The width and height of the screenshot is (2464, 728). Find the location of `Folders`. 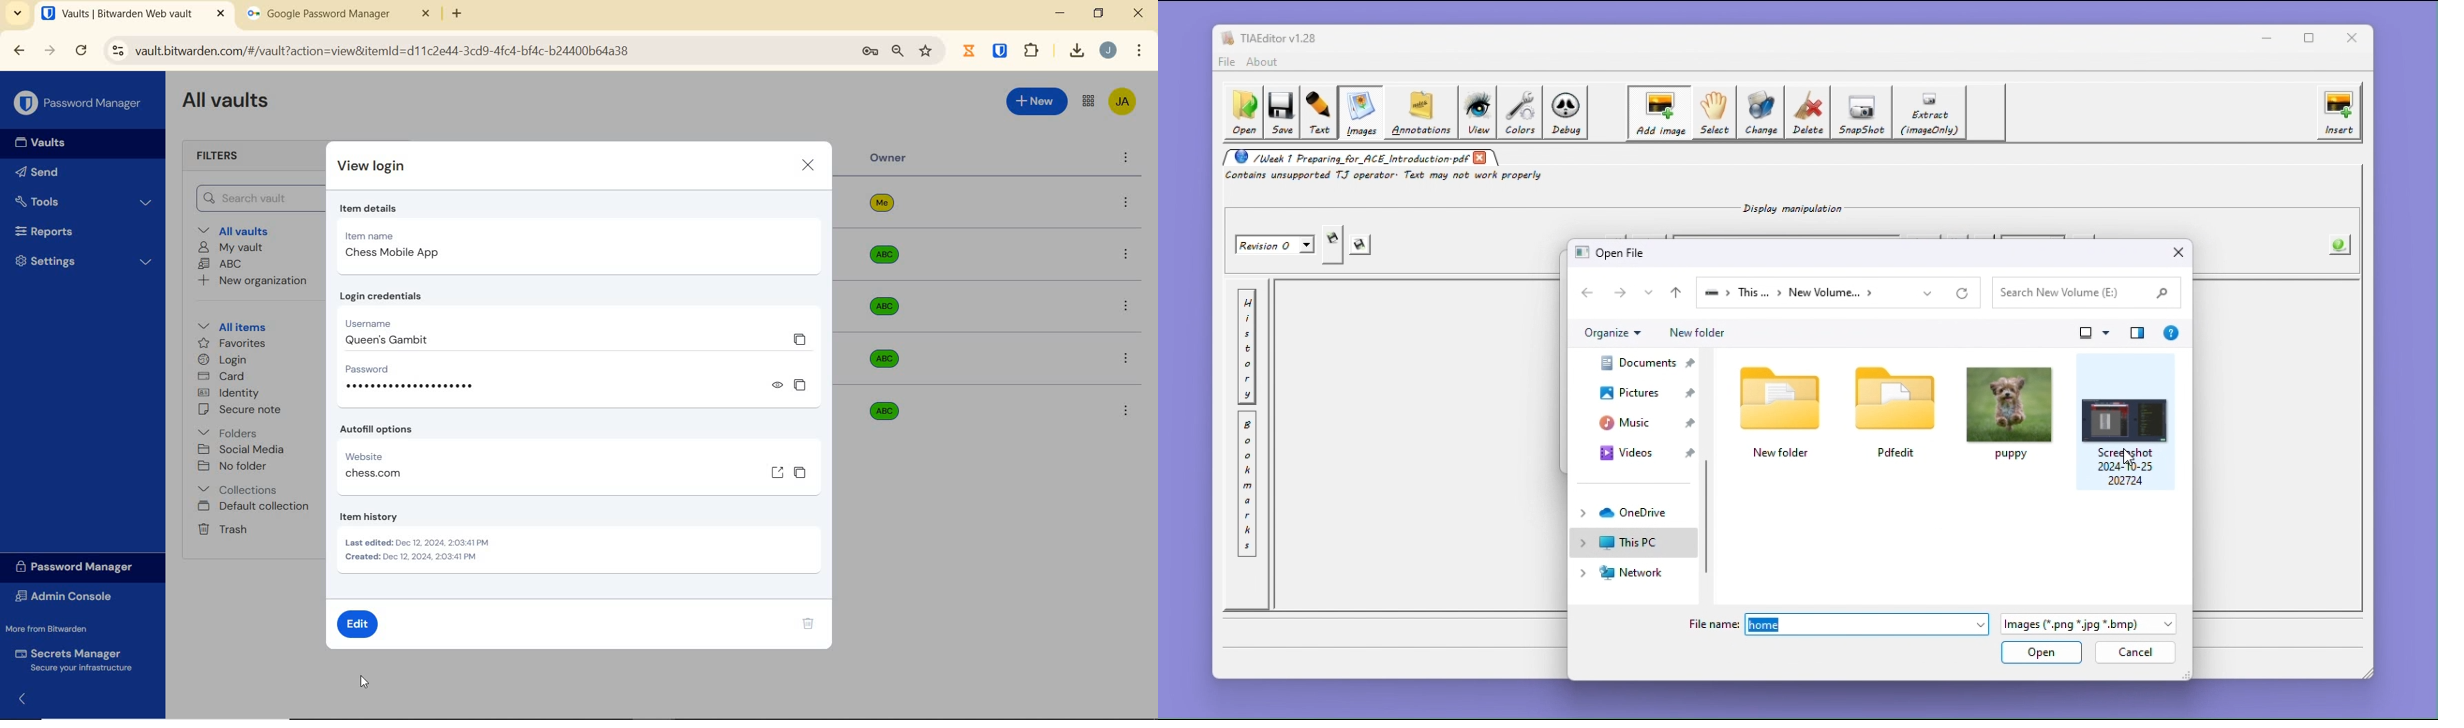

Folders is located at coordinates (230, 430).